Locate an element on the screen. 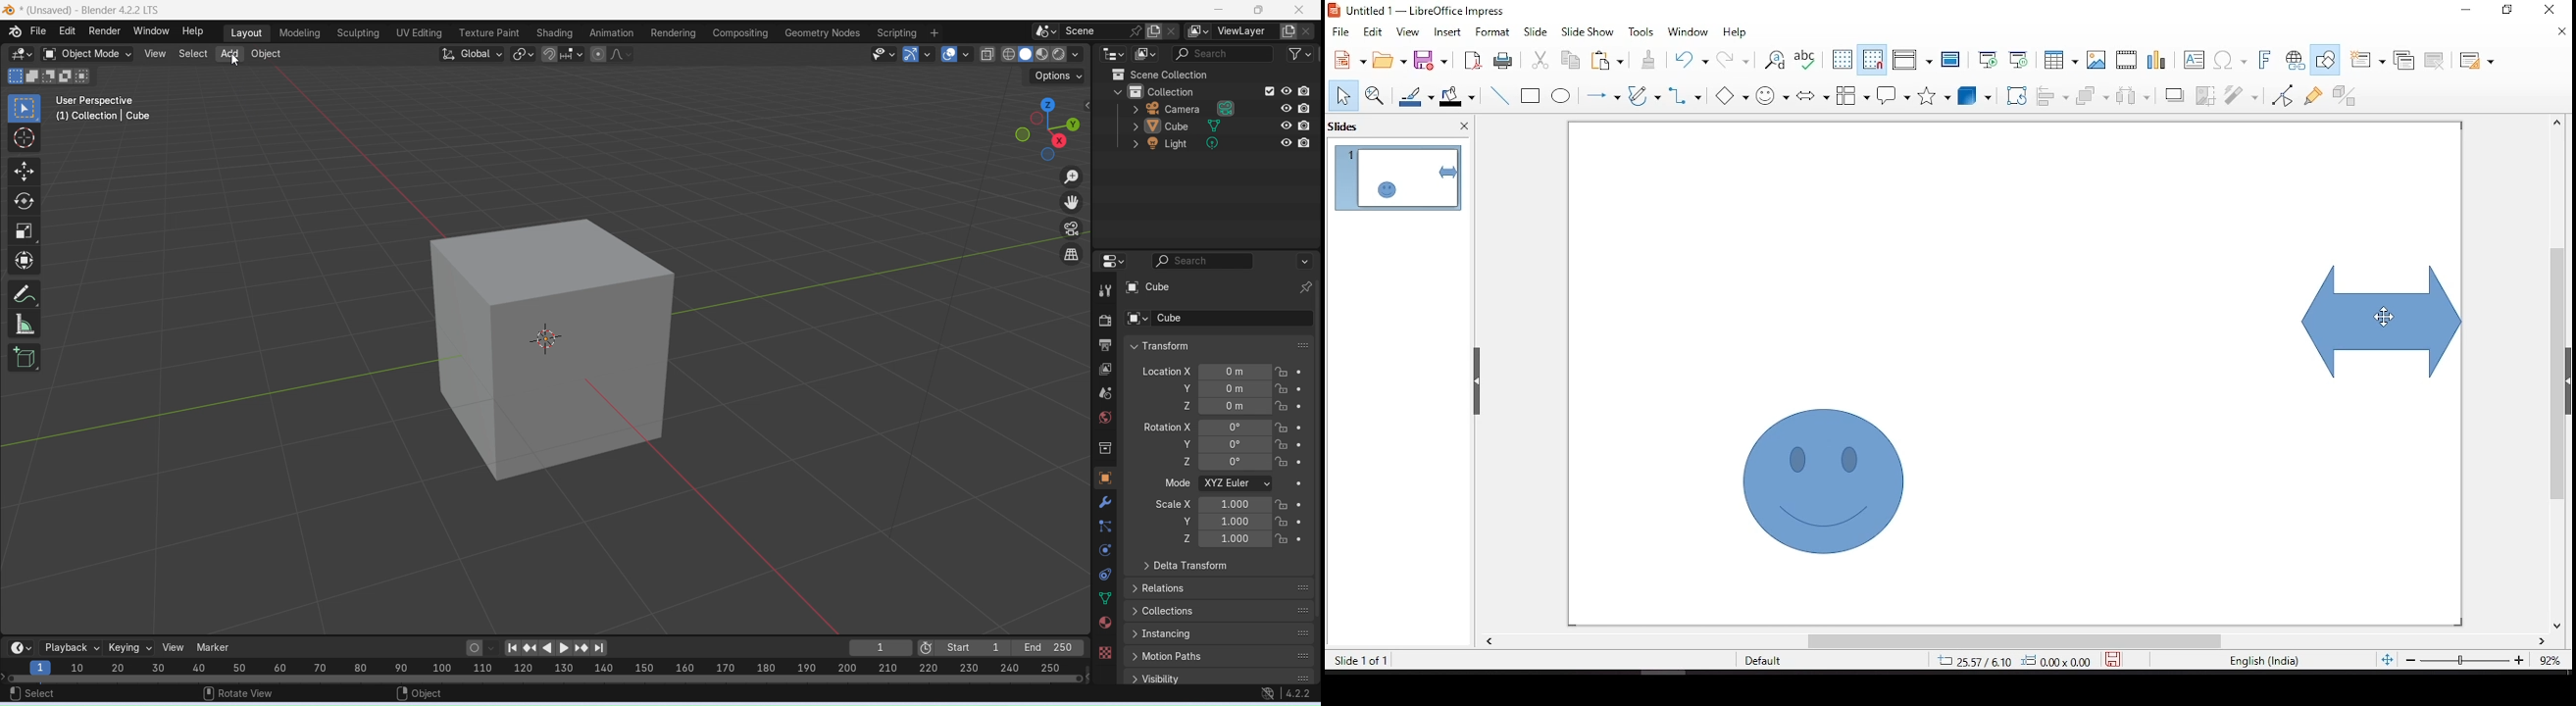  minimize is located at coordinates (2467, 8).